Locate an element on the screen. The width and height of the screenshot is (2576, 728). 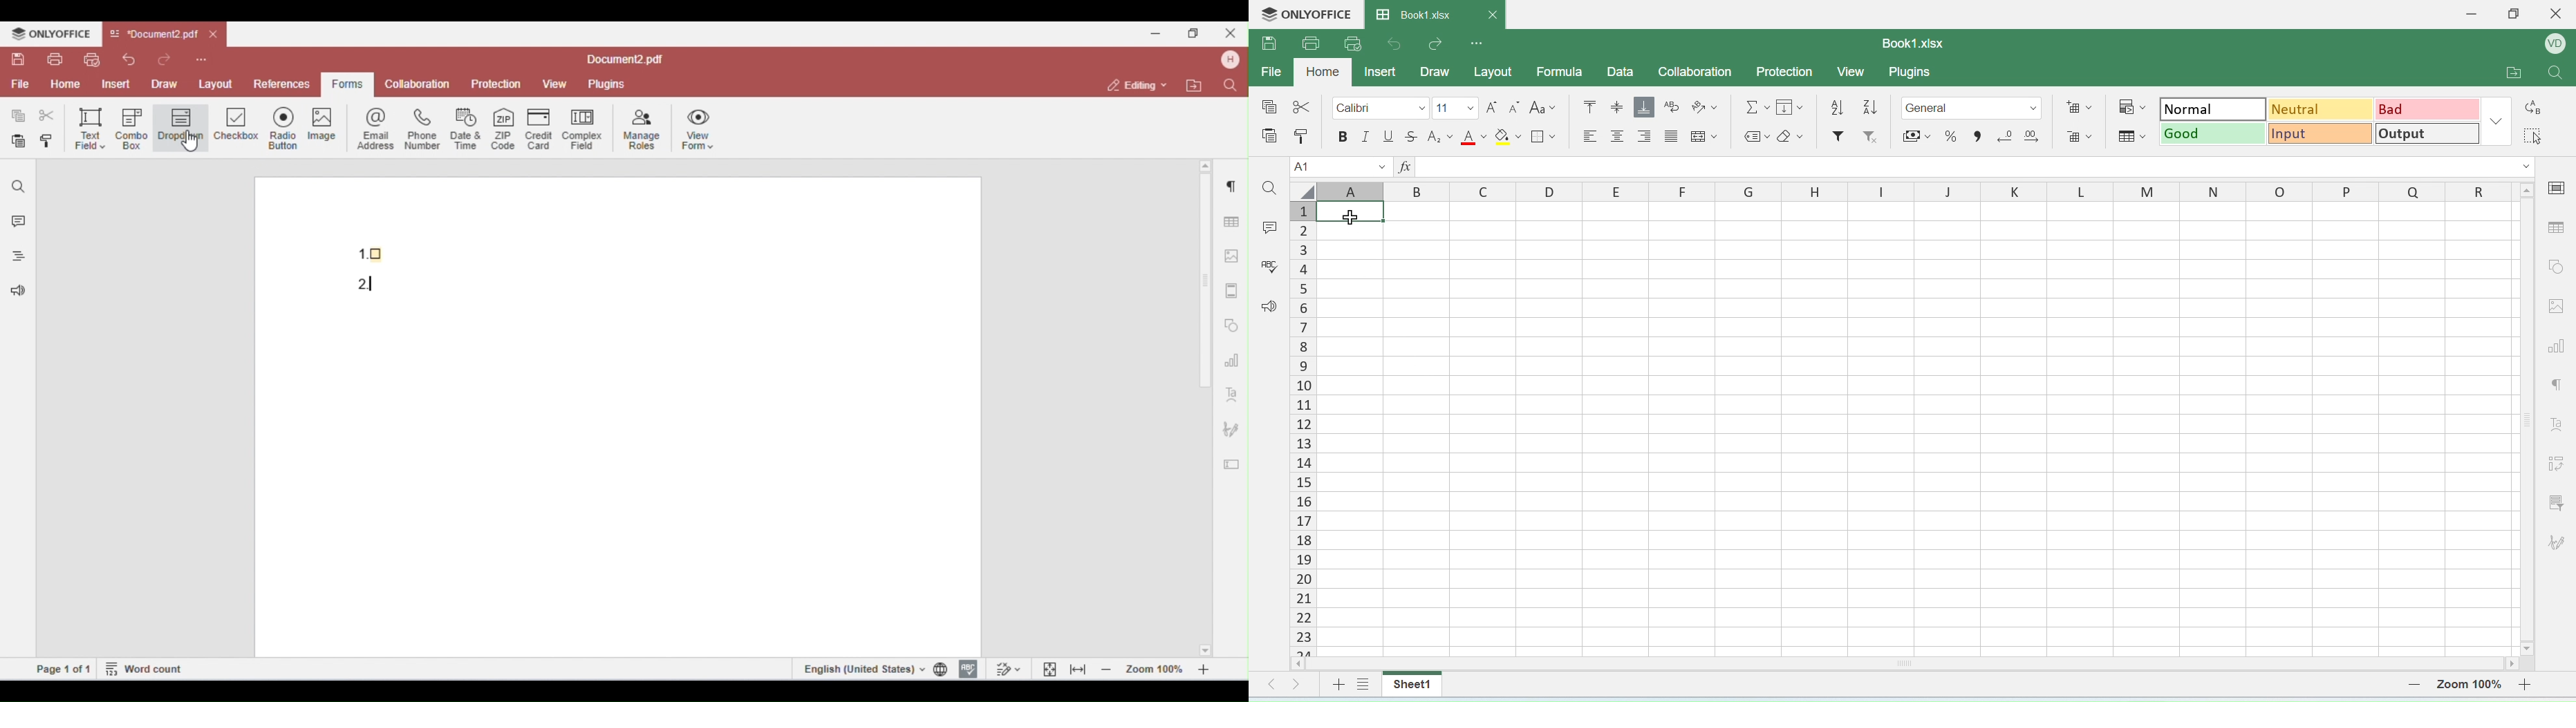
formula is located at coordinates (1753, 108).